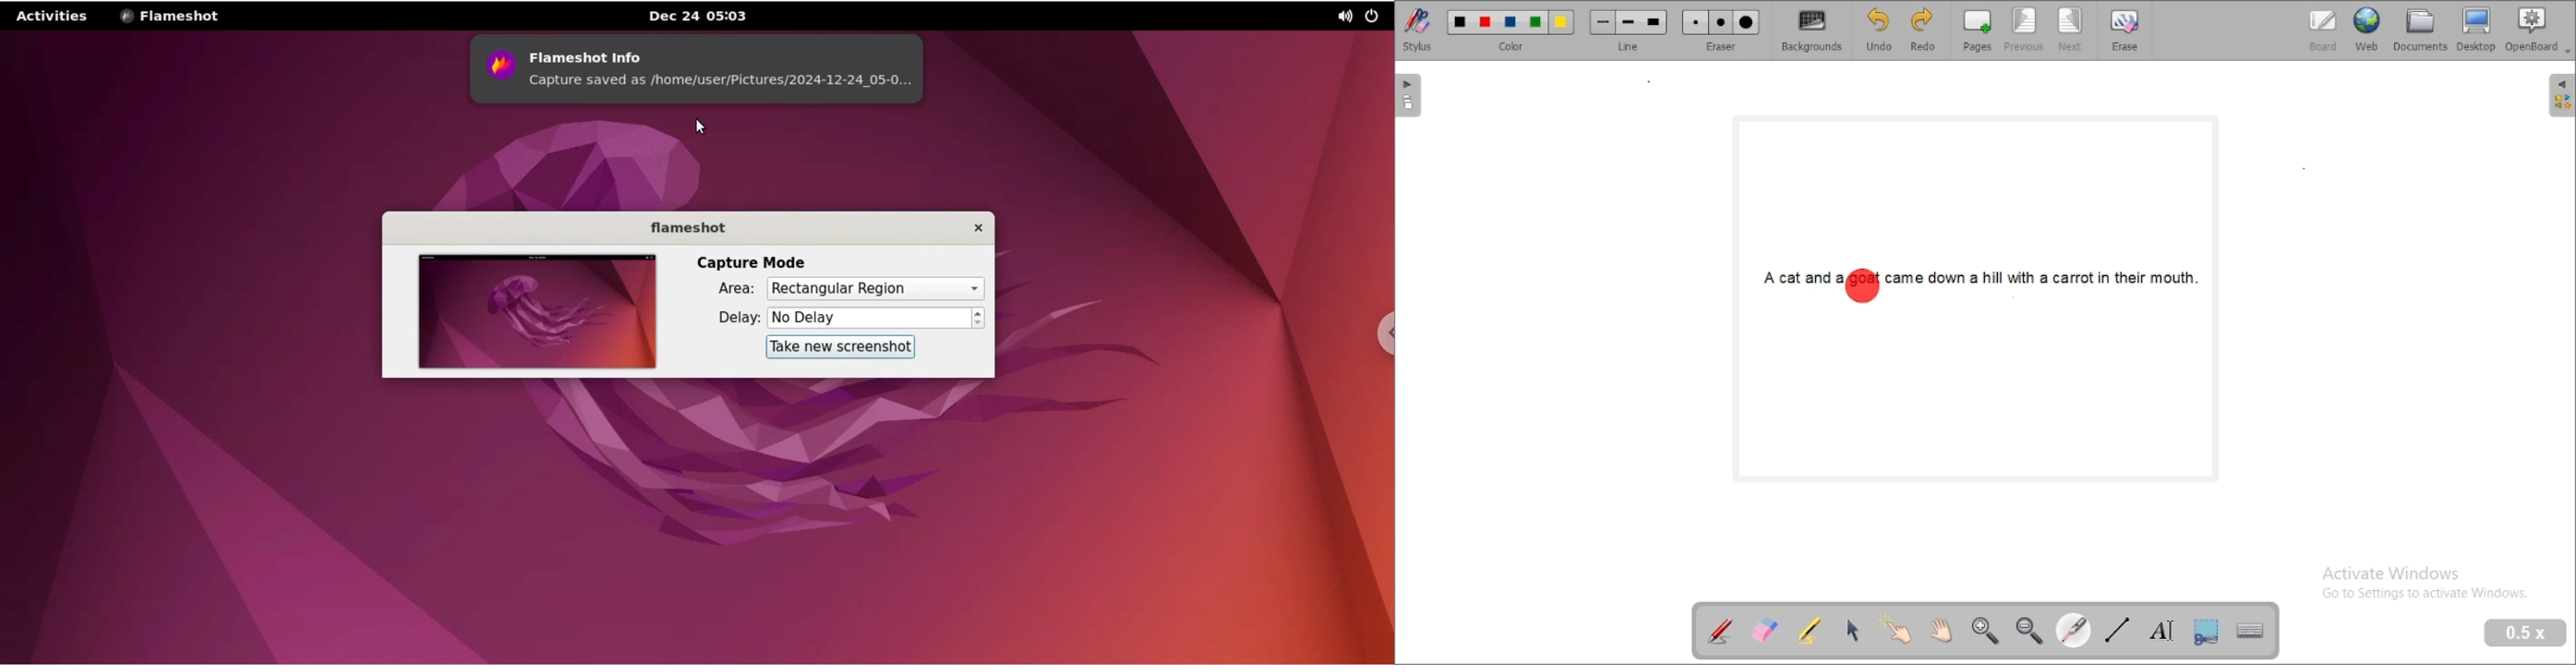 The height and width of the screenshot is (672, 2576). Describe the element at coordinates (1383, 332) in the screenshot. I see `chrome options` at that location.